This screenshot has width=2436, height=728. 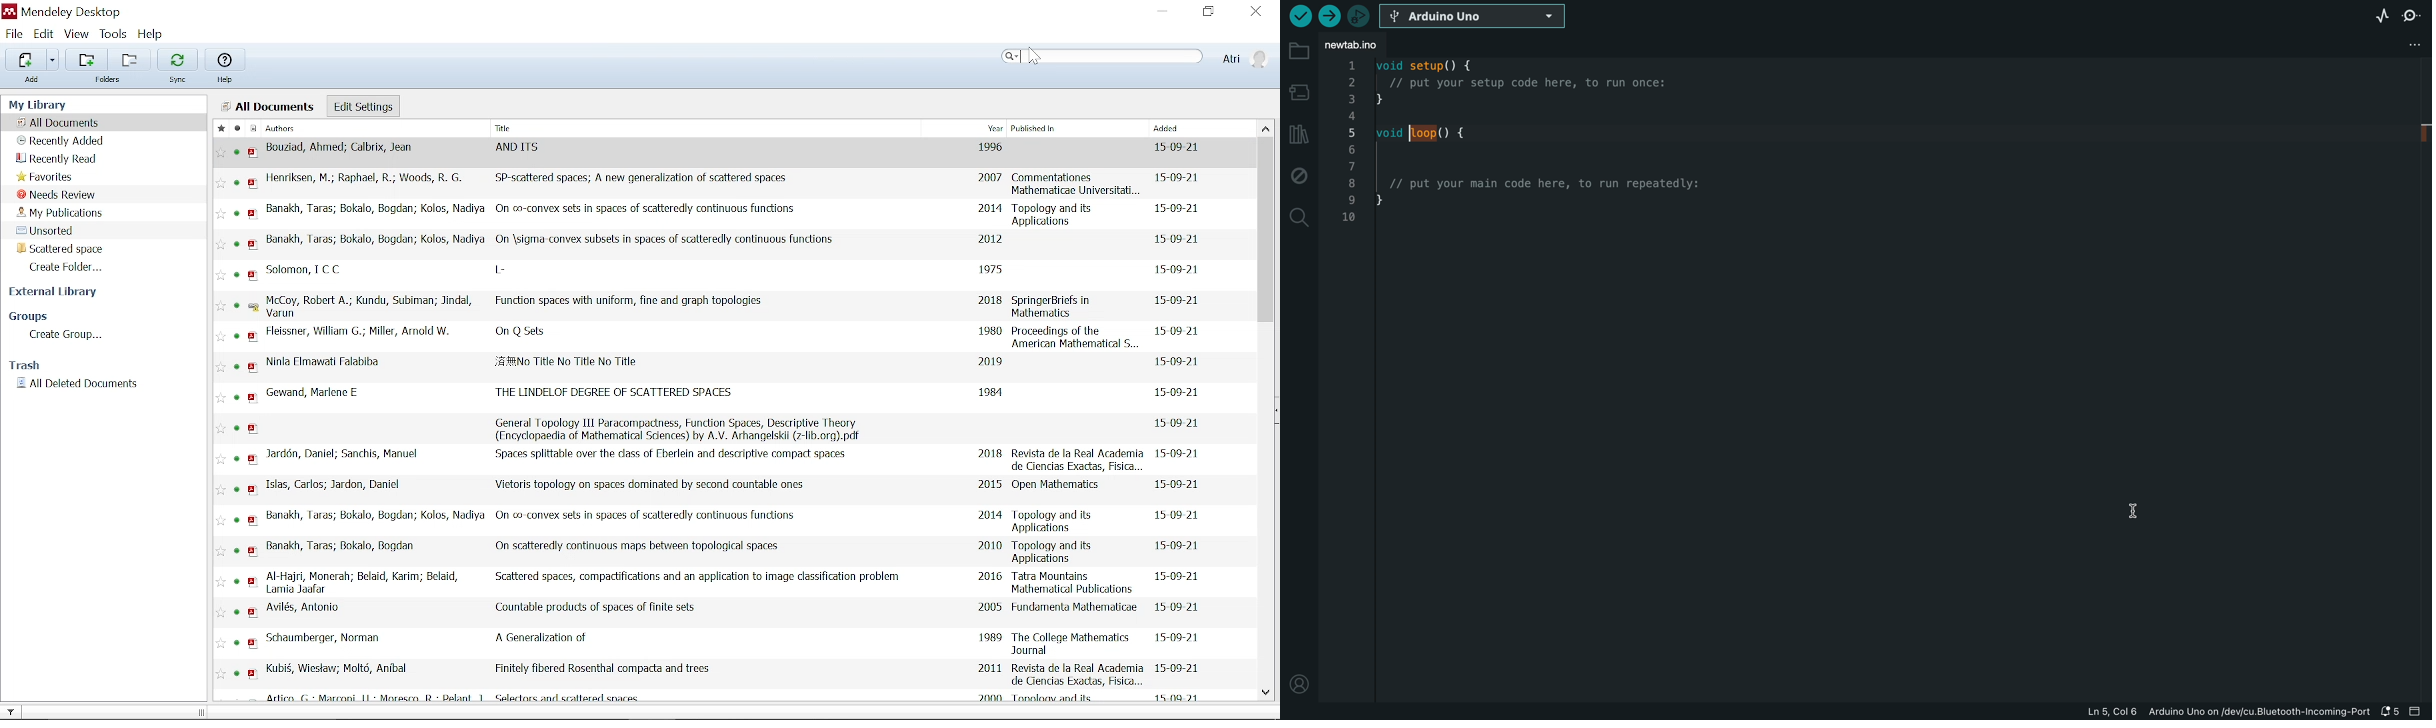 I want to click on Add, so click(x=32, y=79).